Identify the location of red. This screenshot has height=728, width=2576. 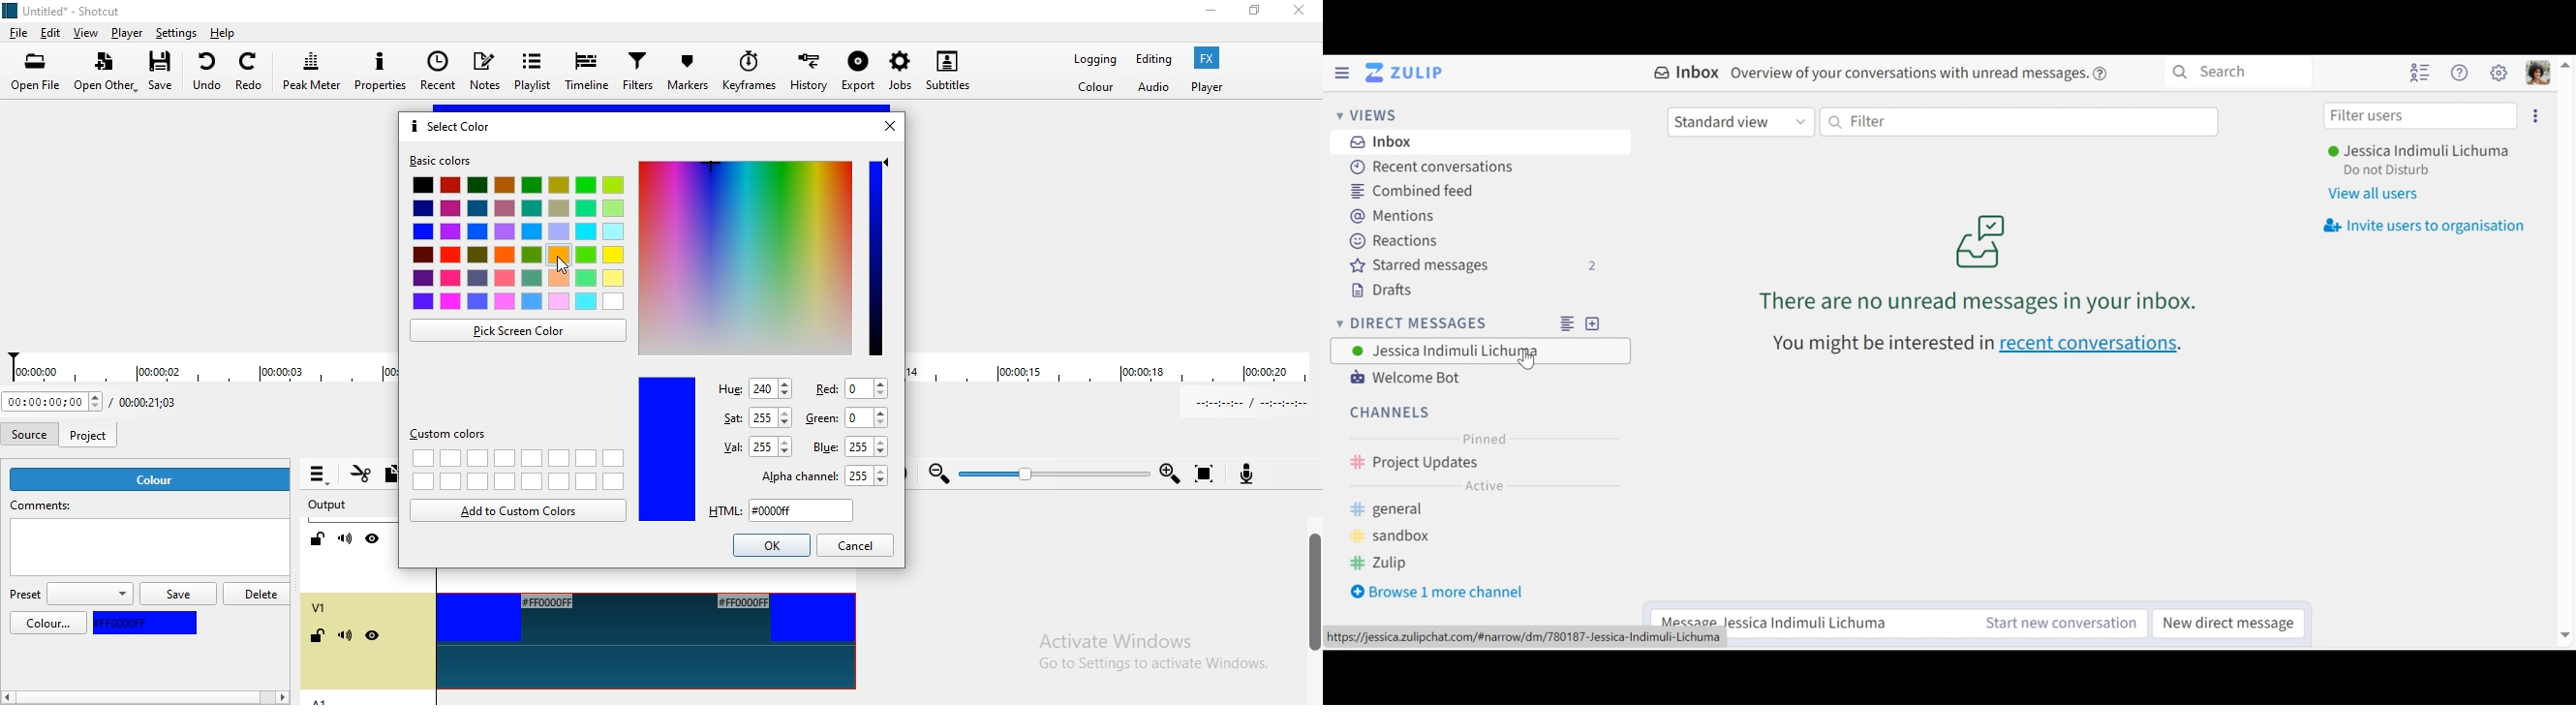
(847, 388).